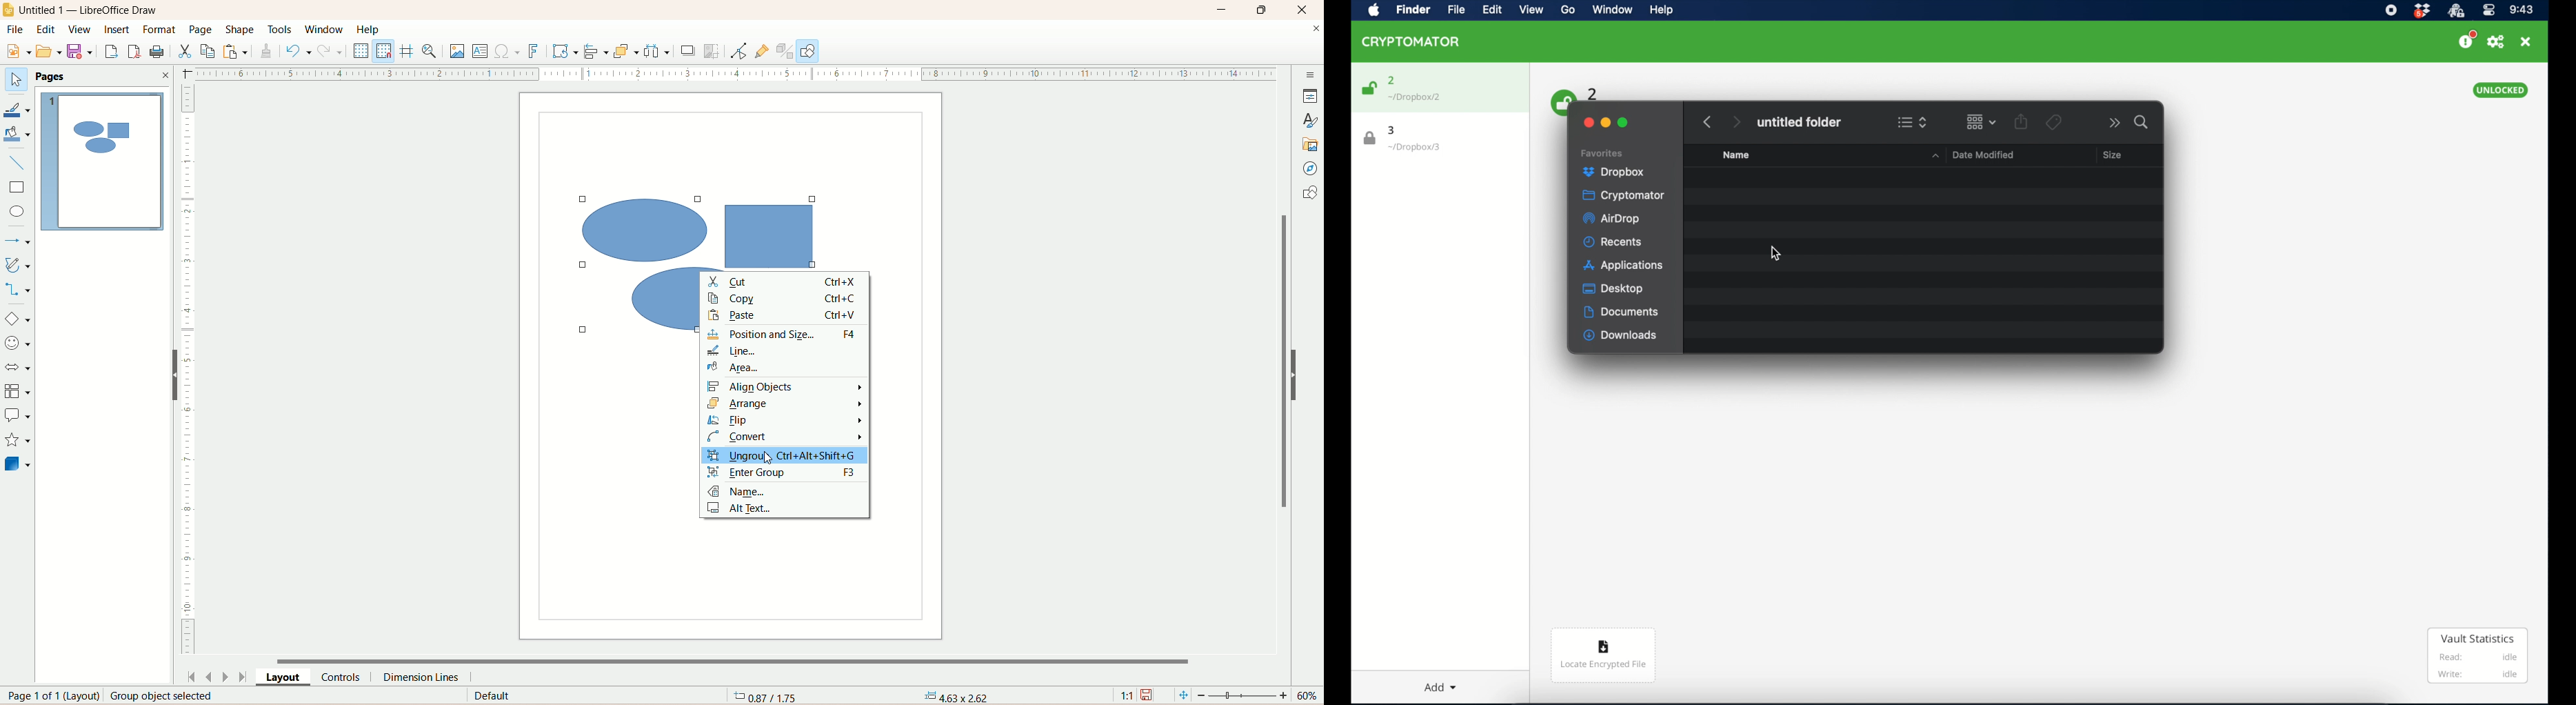 This screenshot has height=728, width=2576. Describe the element at coordinates (296, 51) in the screenshot. I see `undo` at that location.